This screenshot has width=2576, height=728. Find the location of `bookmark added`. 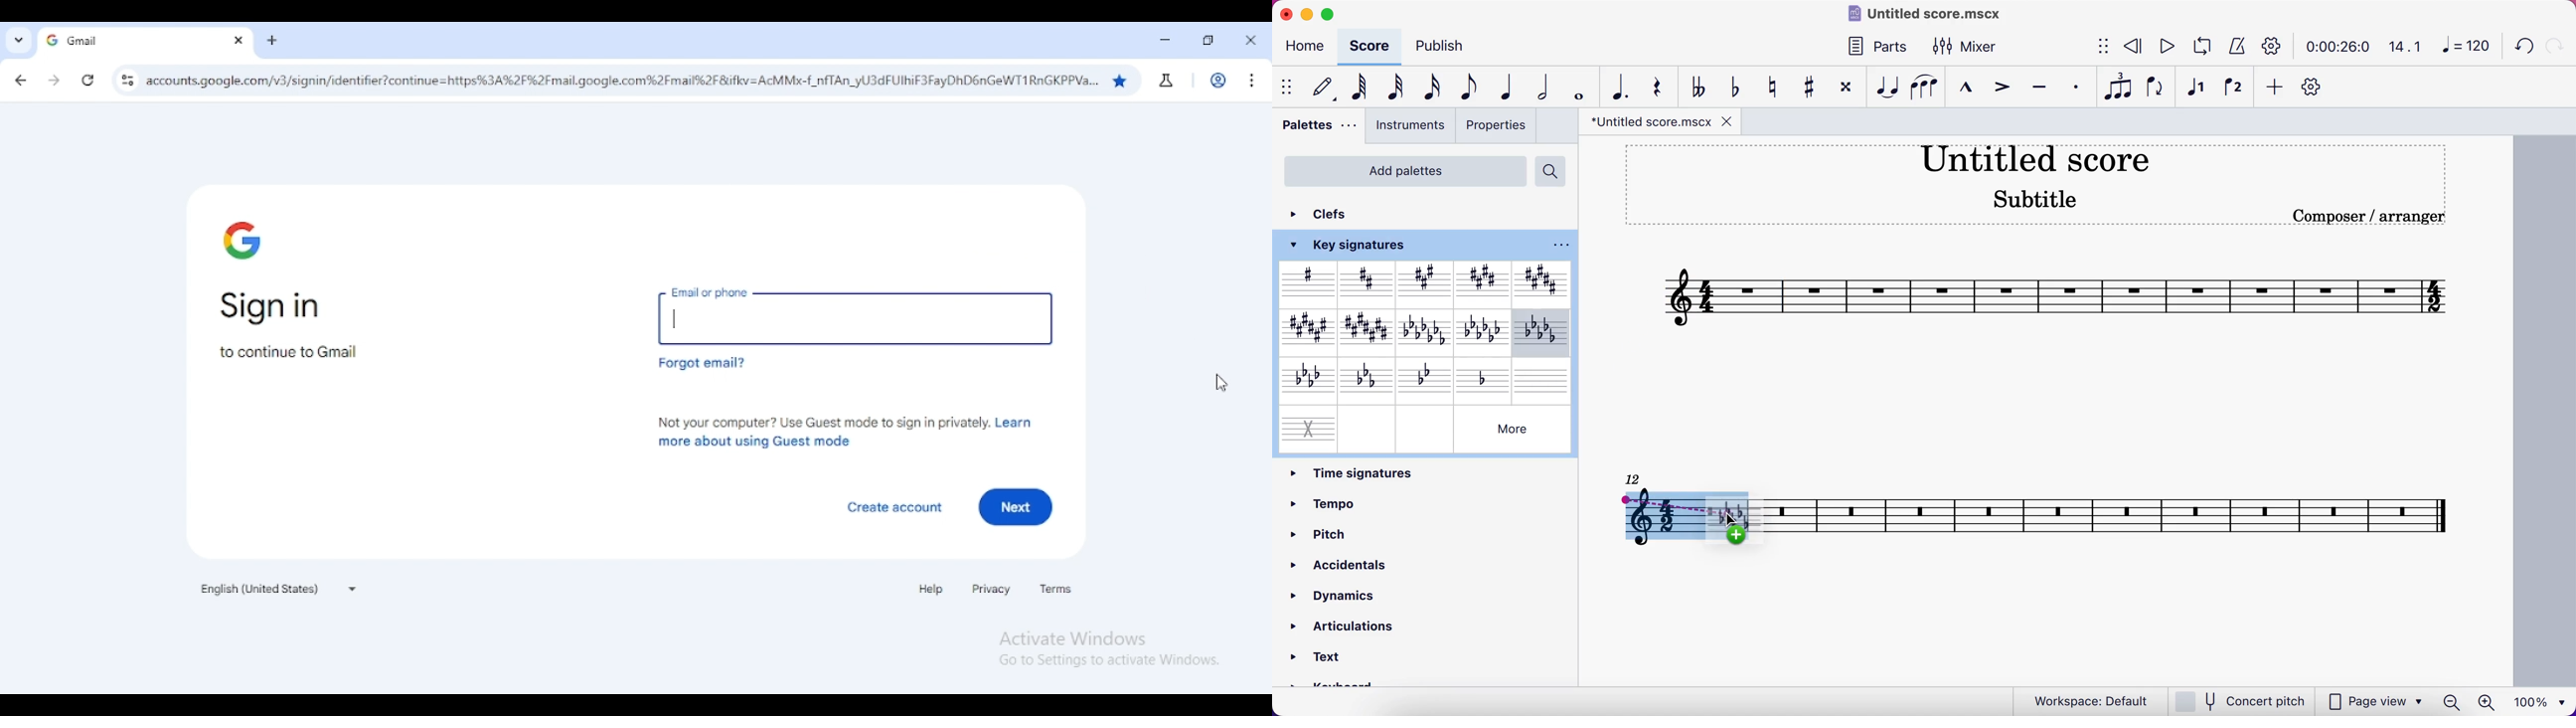

bookmark added is located at coordinates (1119, 81).